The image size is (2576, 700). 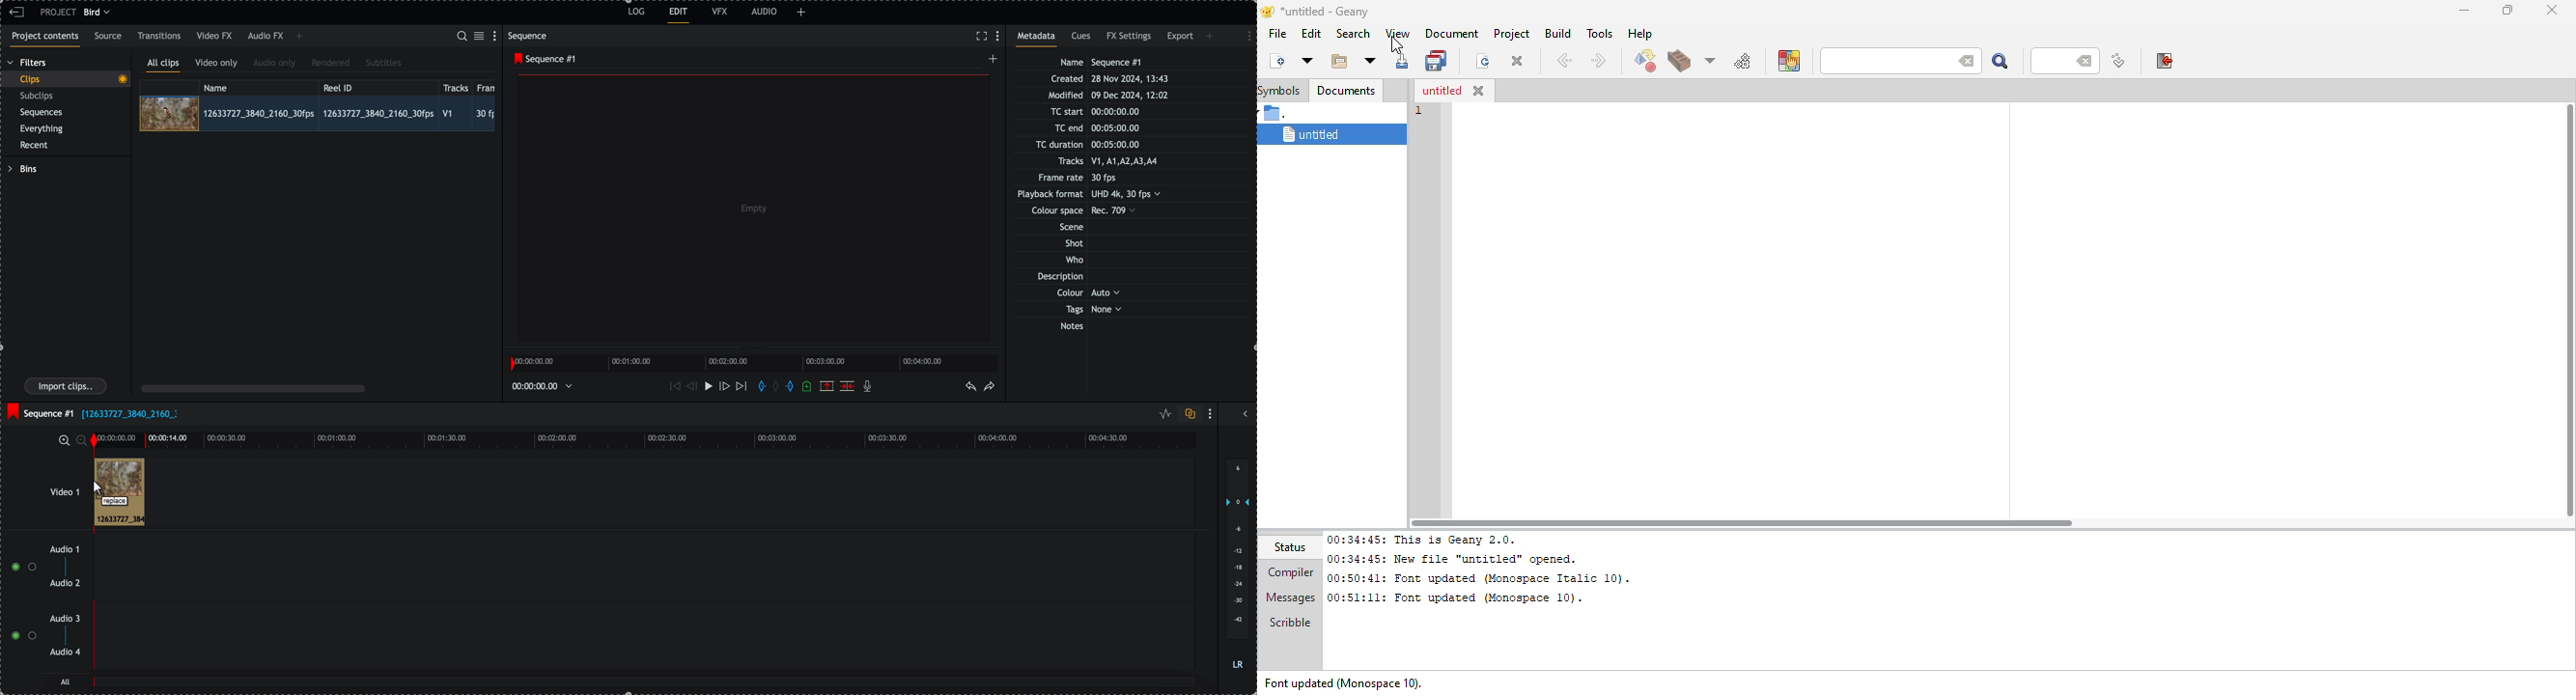 I want to click on minimize, so click(x=2461, y=10).